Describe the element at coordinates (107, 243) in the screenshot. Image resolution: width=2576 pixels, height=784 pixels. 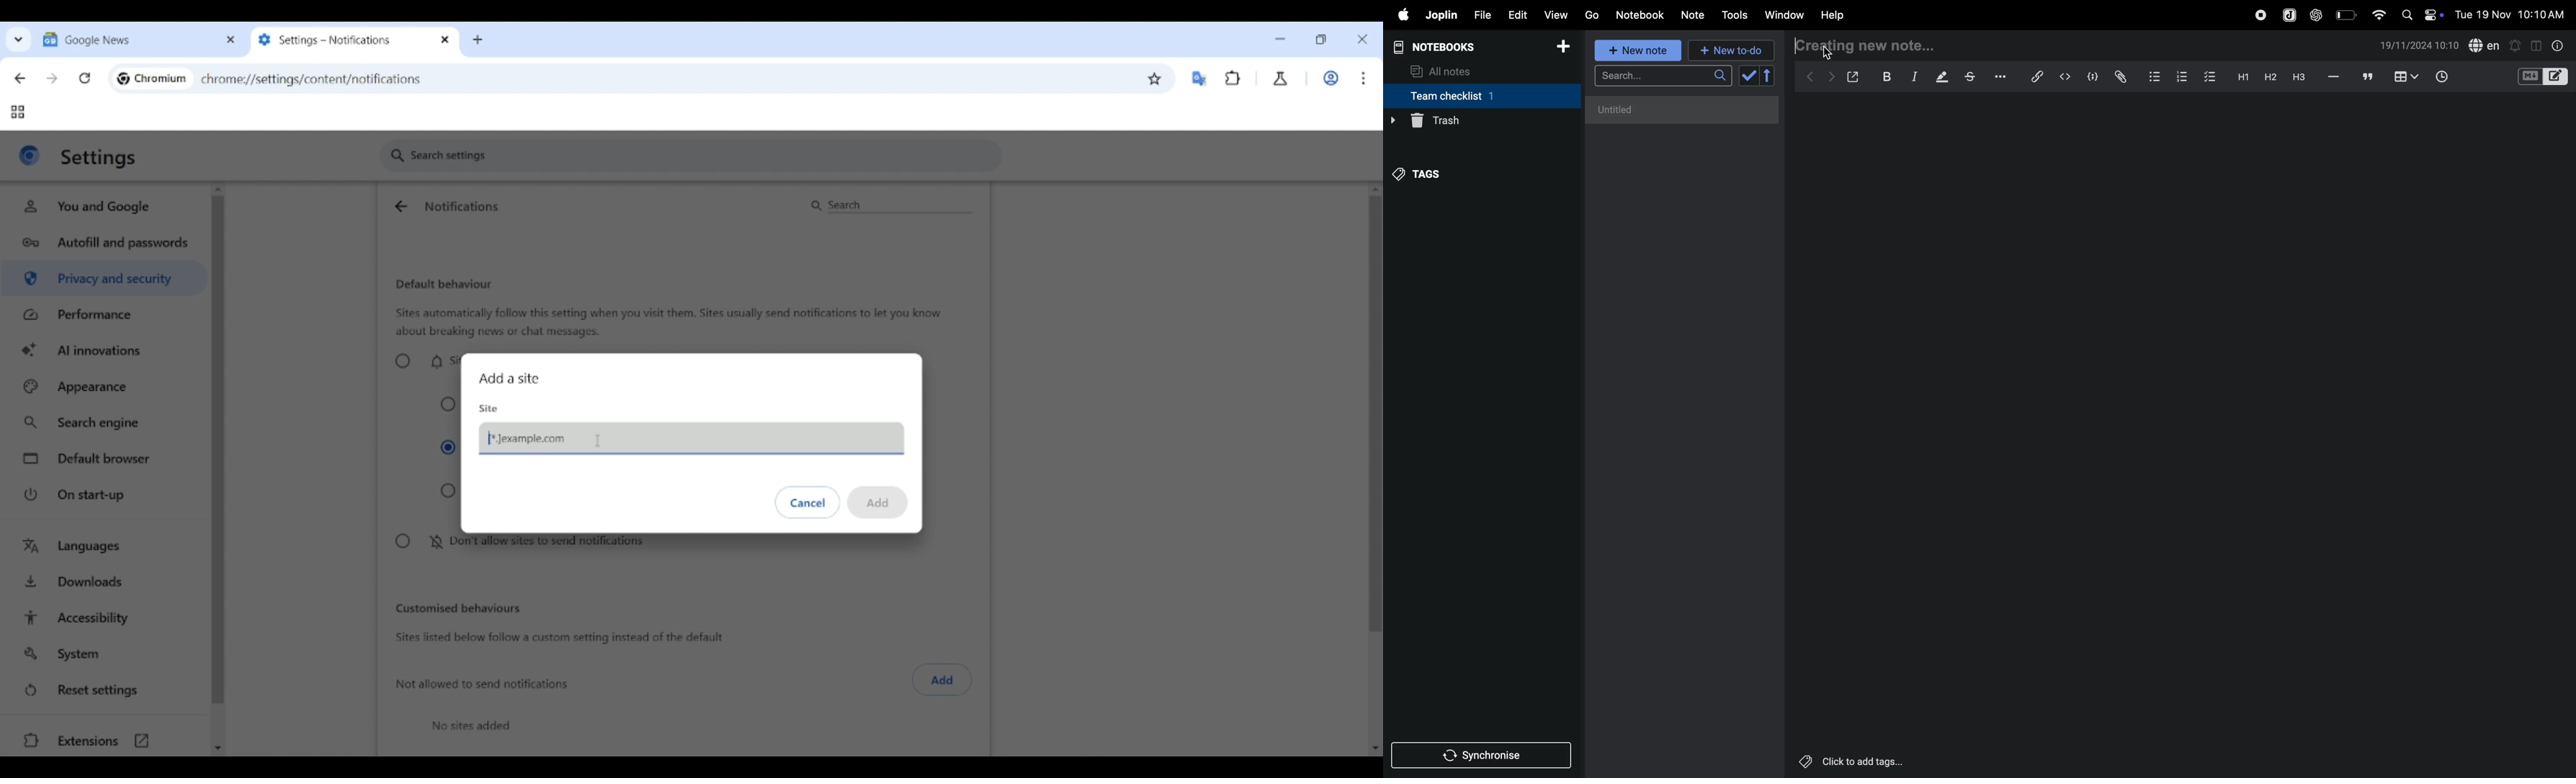
I see `Autofill and passwords` at that location.